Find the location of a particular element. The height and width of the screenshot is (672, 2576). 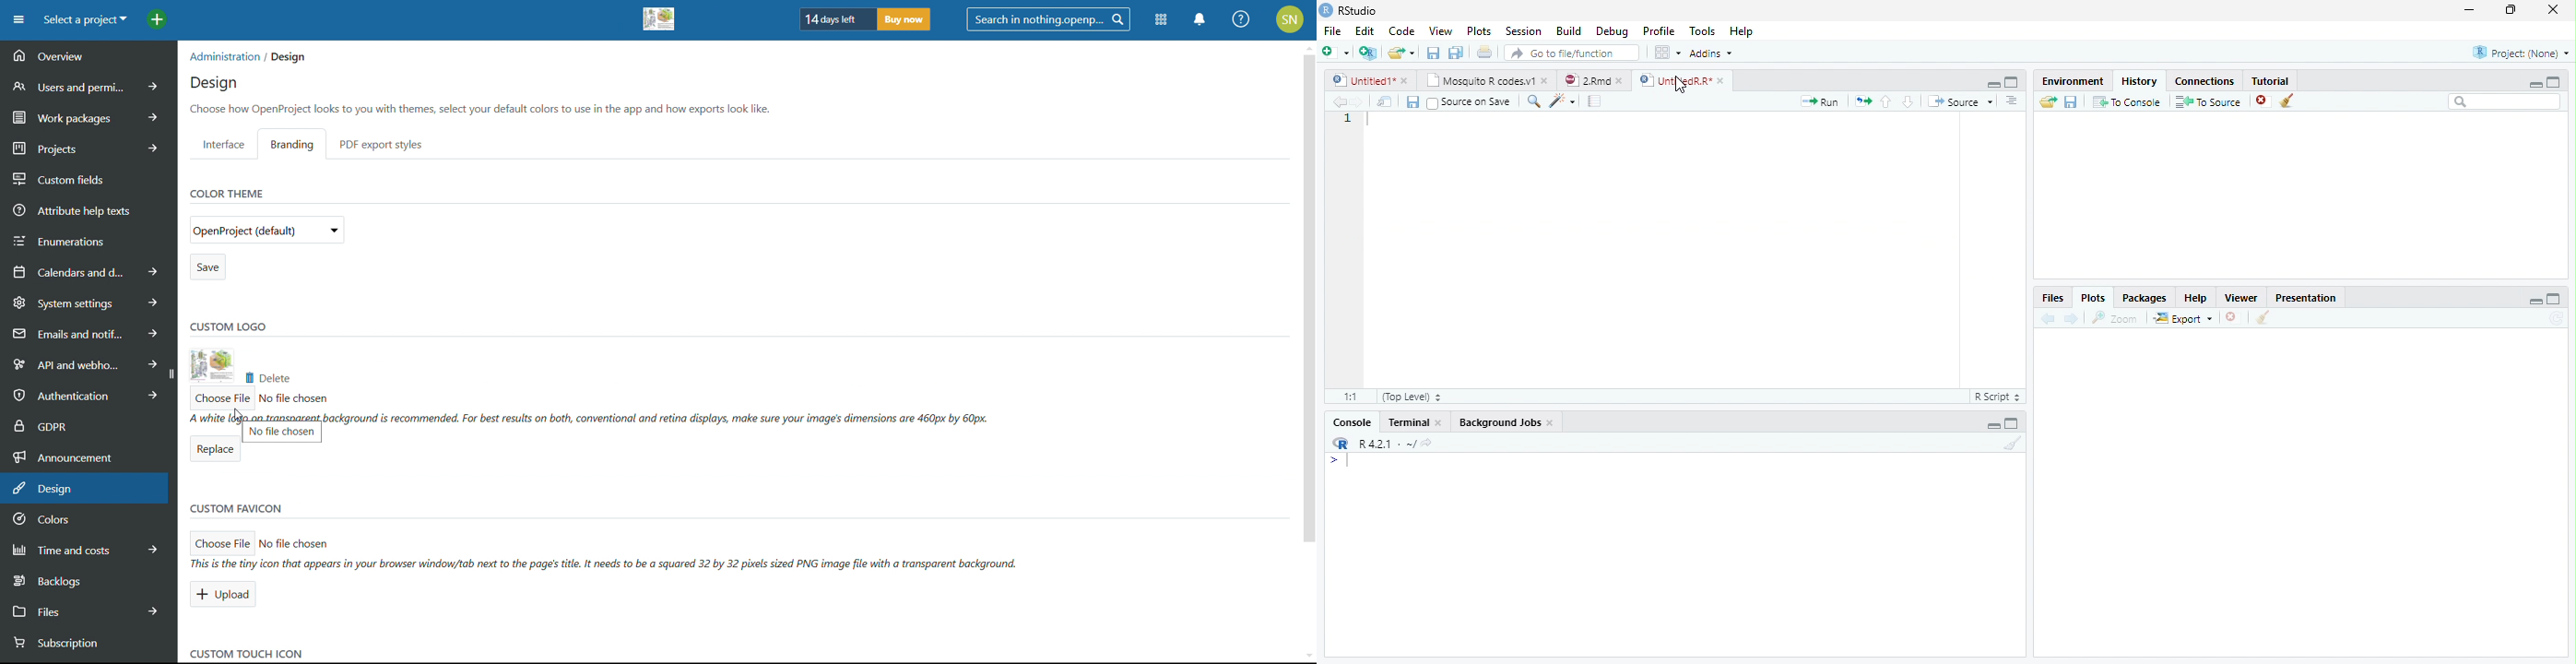

delete is located at coordinates (266, 377).